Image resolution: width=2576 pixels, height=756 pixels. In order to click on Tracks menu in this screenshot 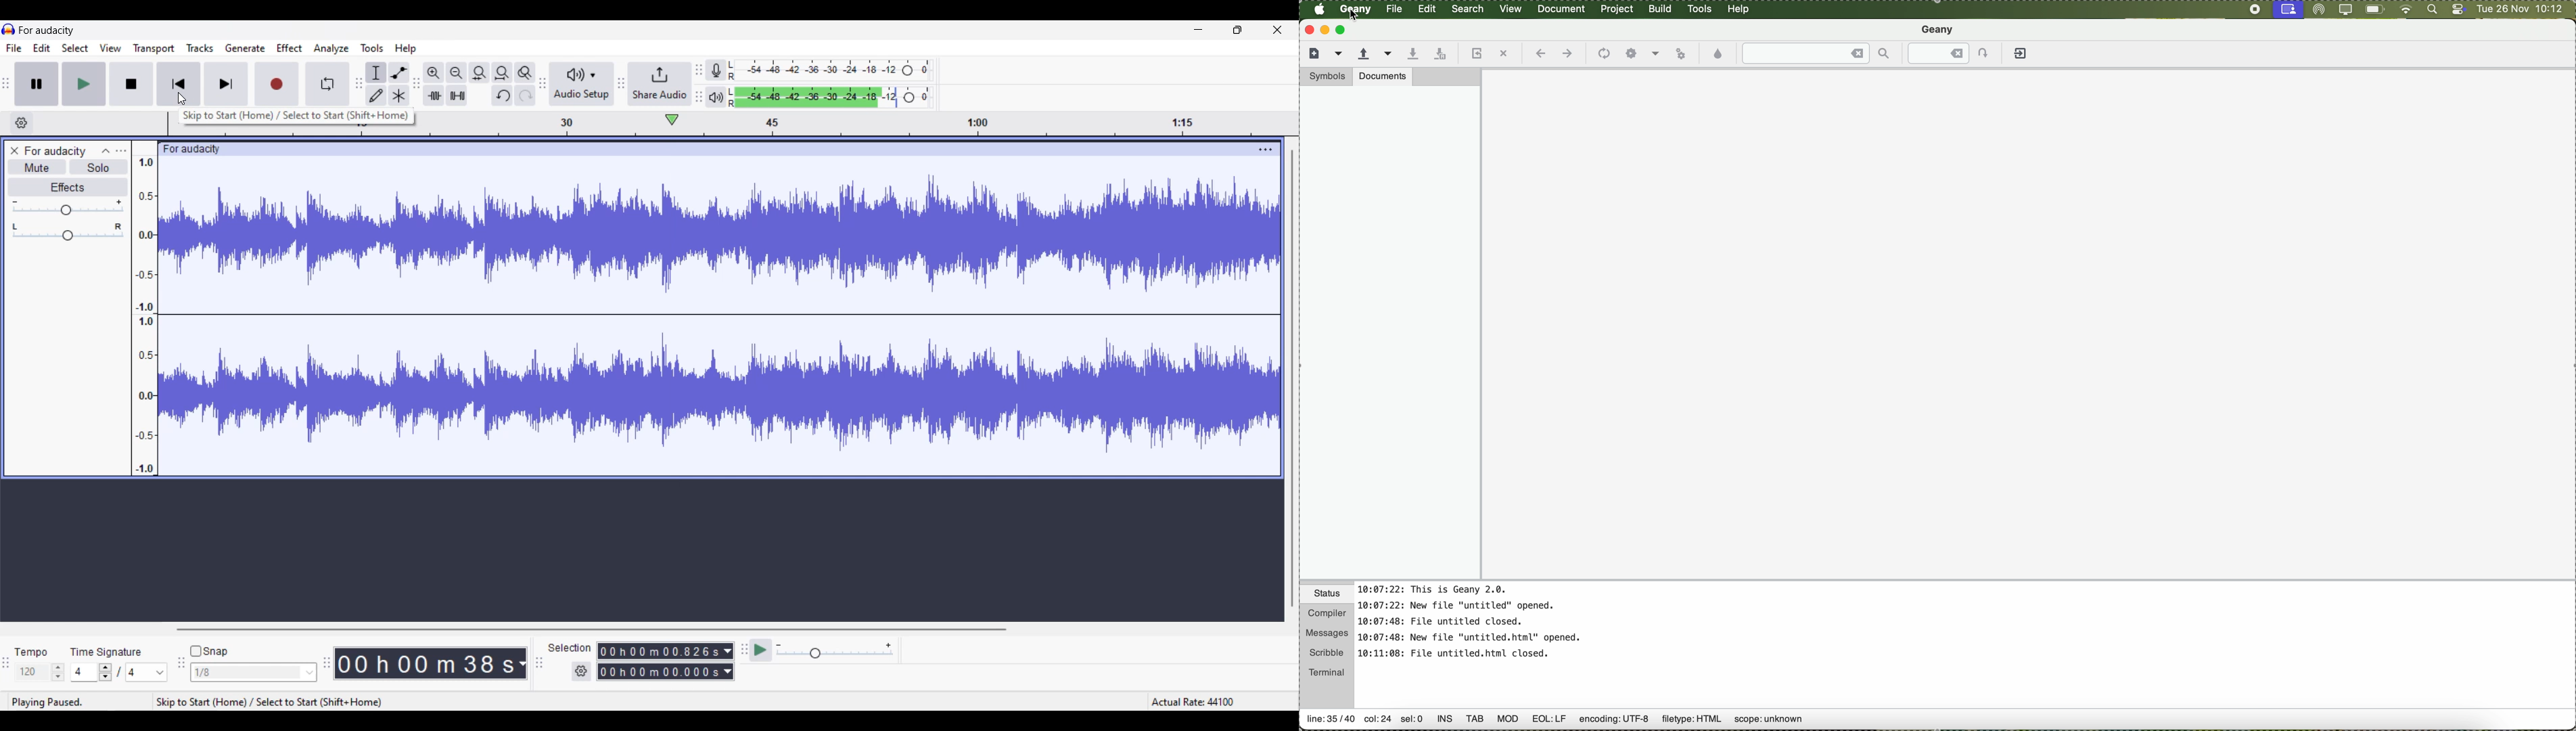, I will do `click(200, 47)`.